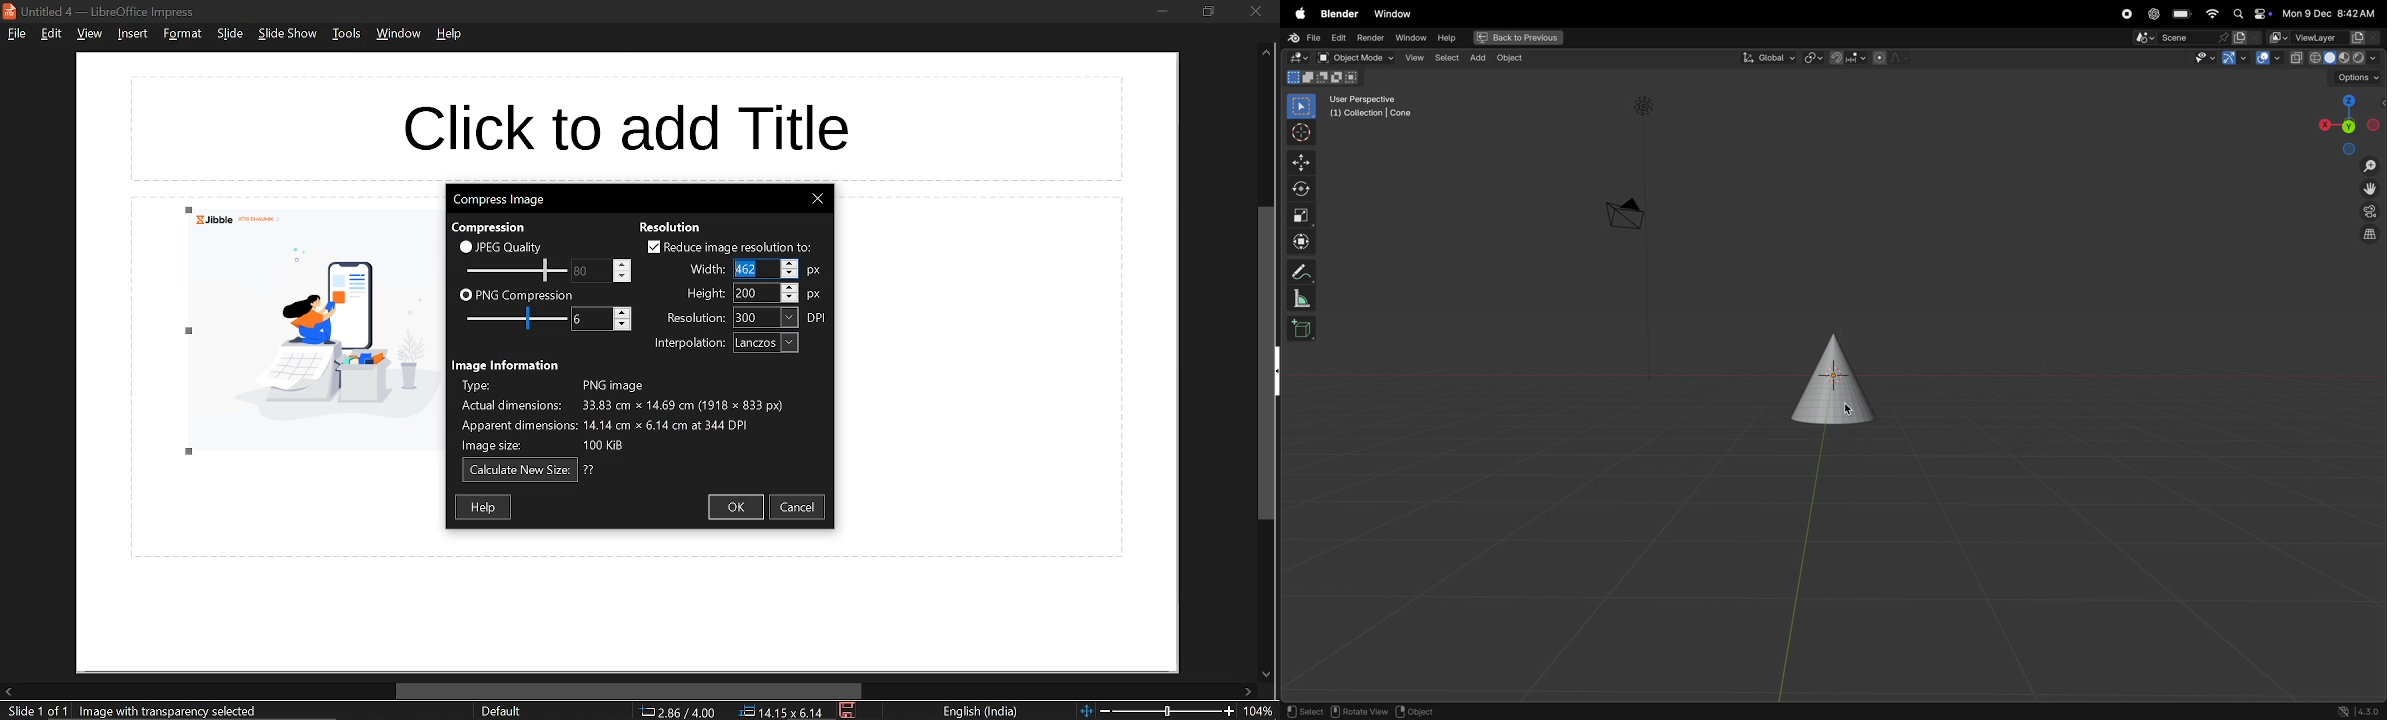  I want to click on close, so click(1255, 11).